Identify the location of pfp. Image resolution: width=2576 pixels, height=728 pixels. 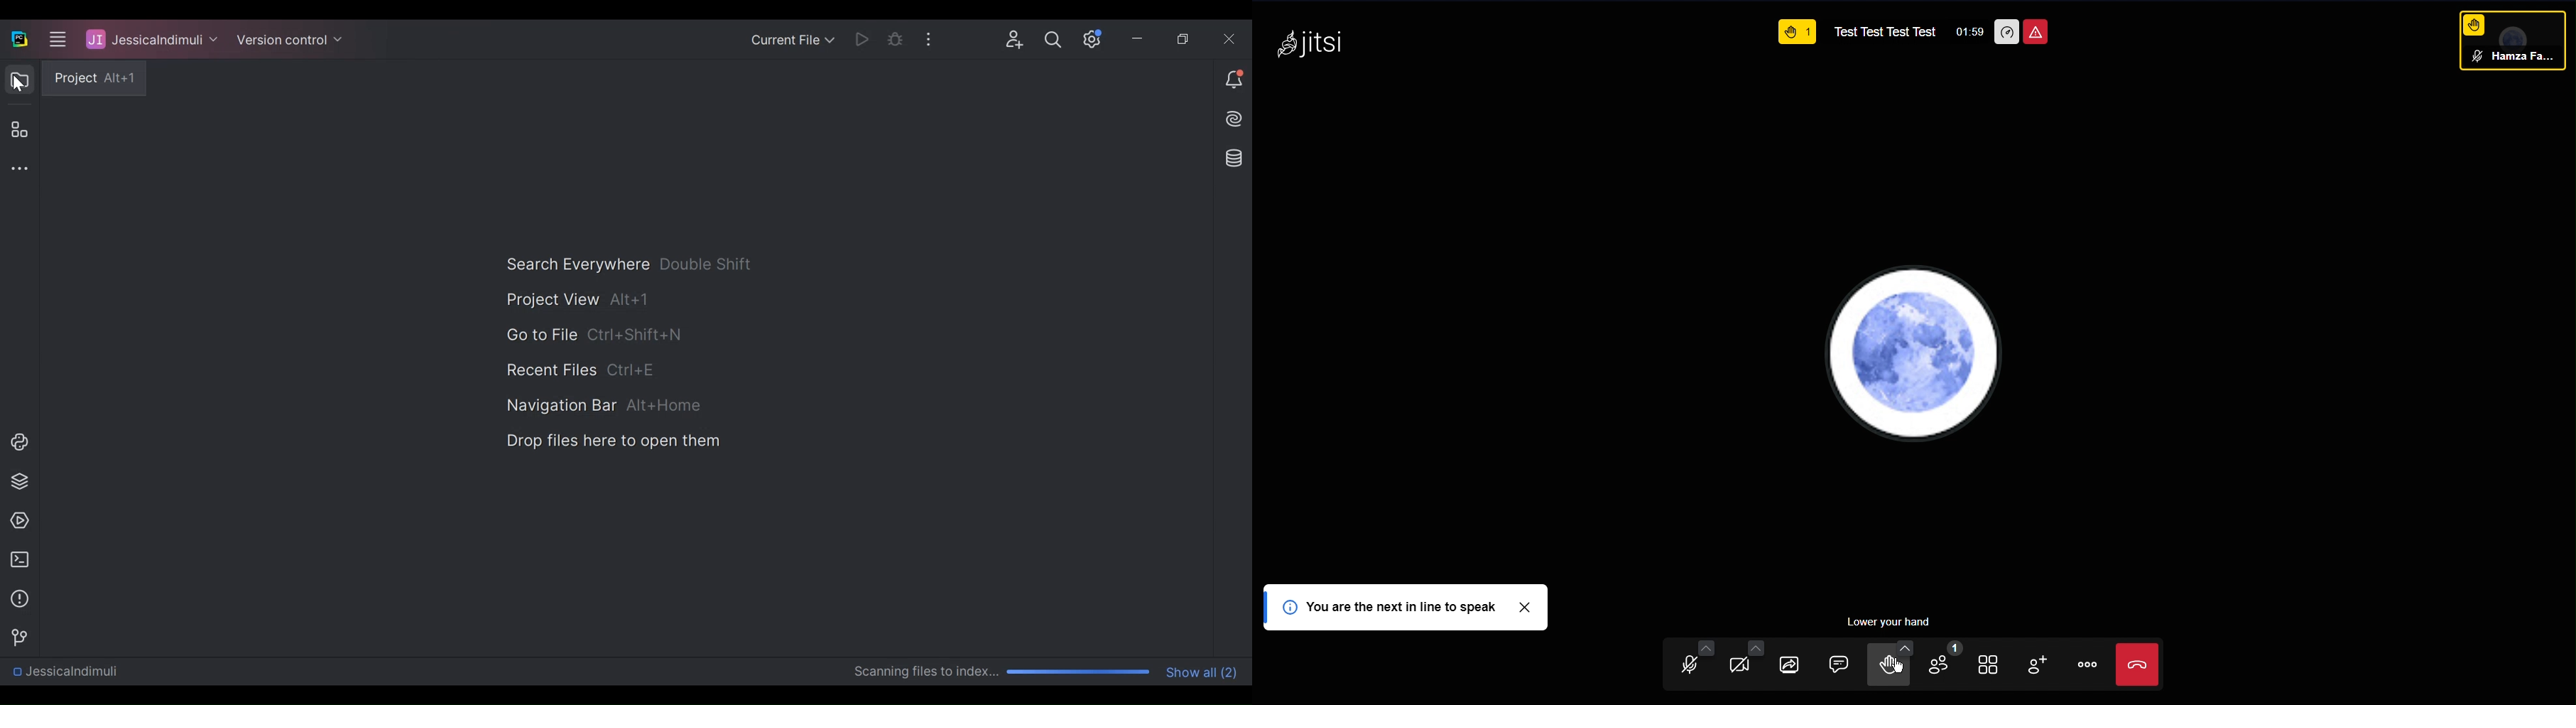
(1914, 353).